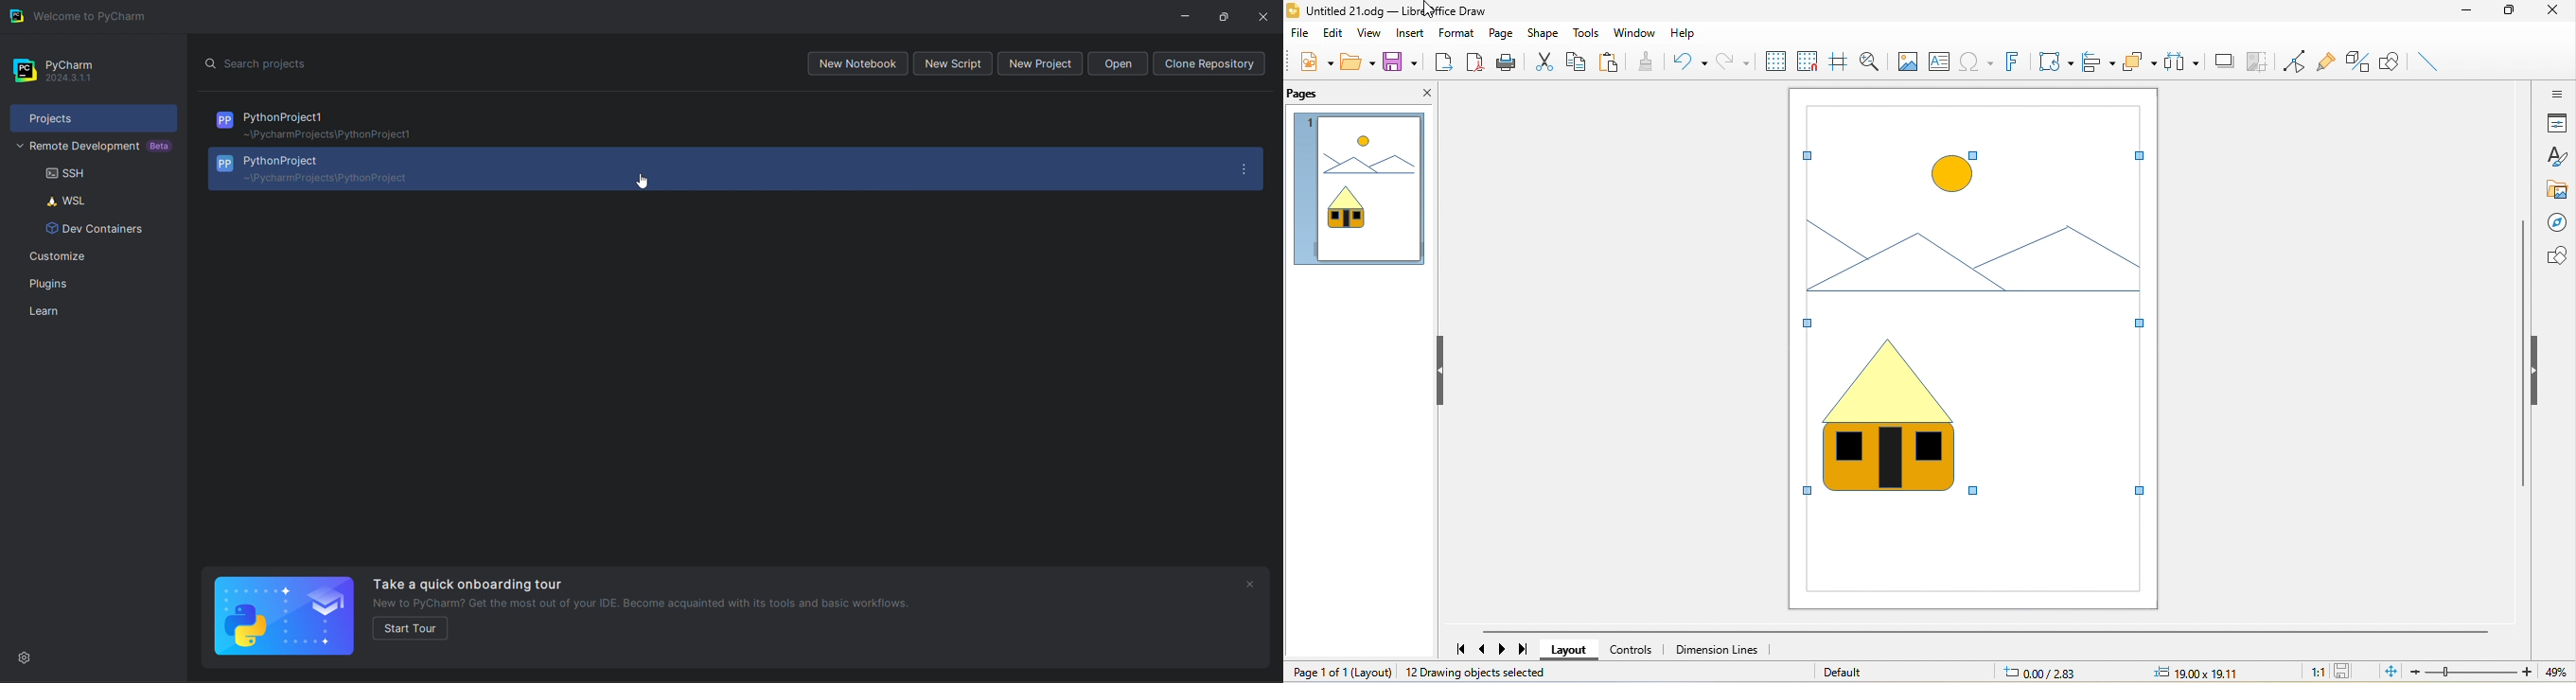  I want to click on show draw functions, so click(2396, 63).